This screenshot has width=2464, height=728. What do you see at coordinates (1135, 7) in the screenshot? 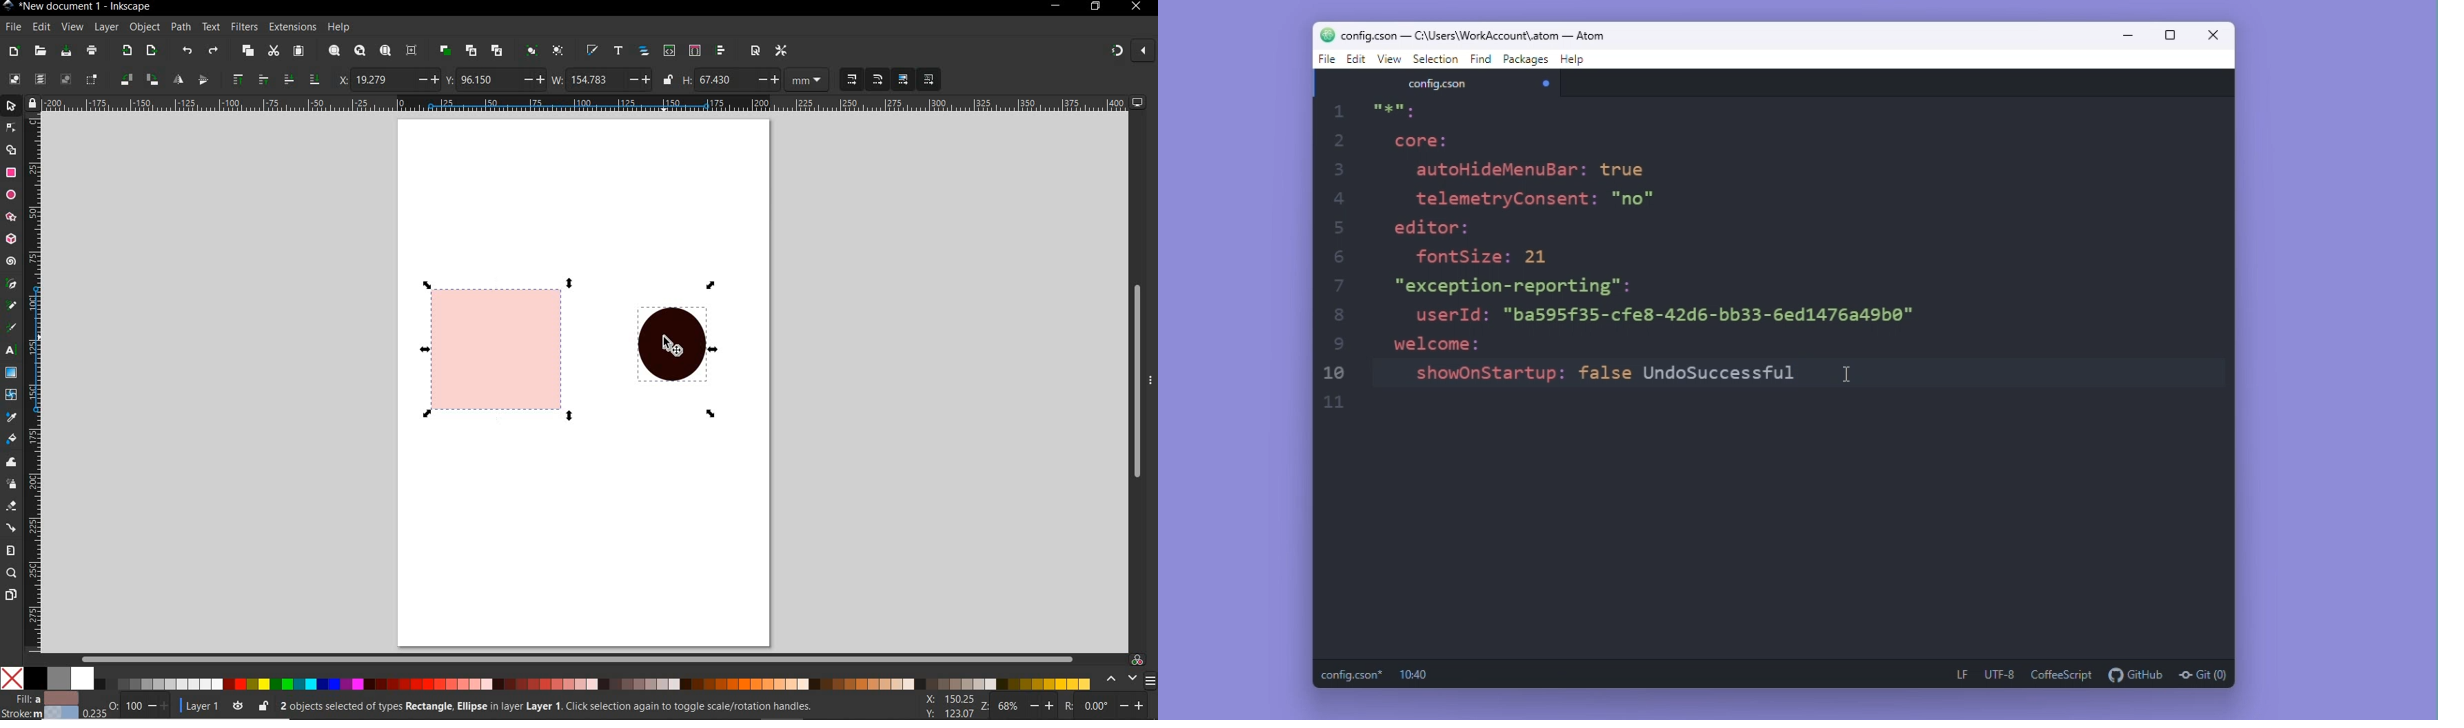
I see `close` at bounding box center [1135, 7].